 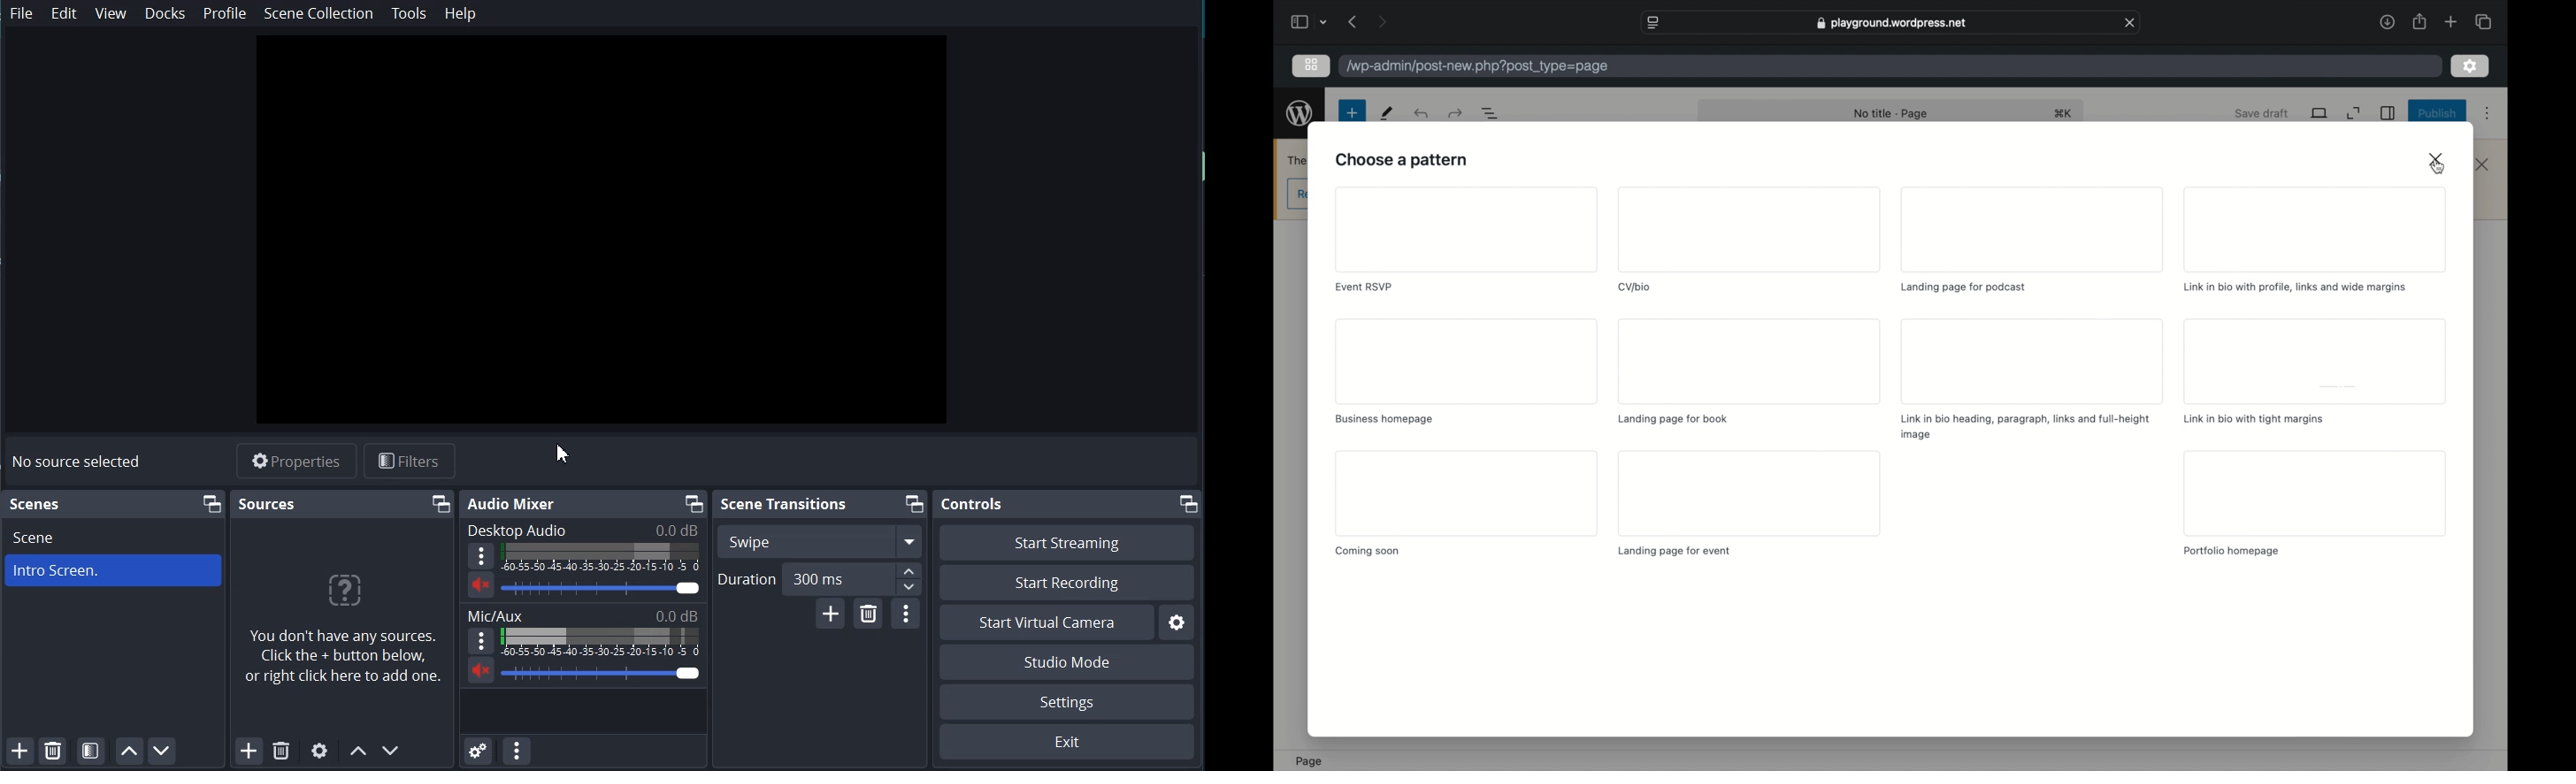 What do you see at coordinates (868, 614) in the screenshot?
I see `Remove configurable Transition` at bounding box center [868, 614].